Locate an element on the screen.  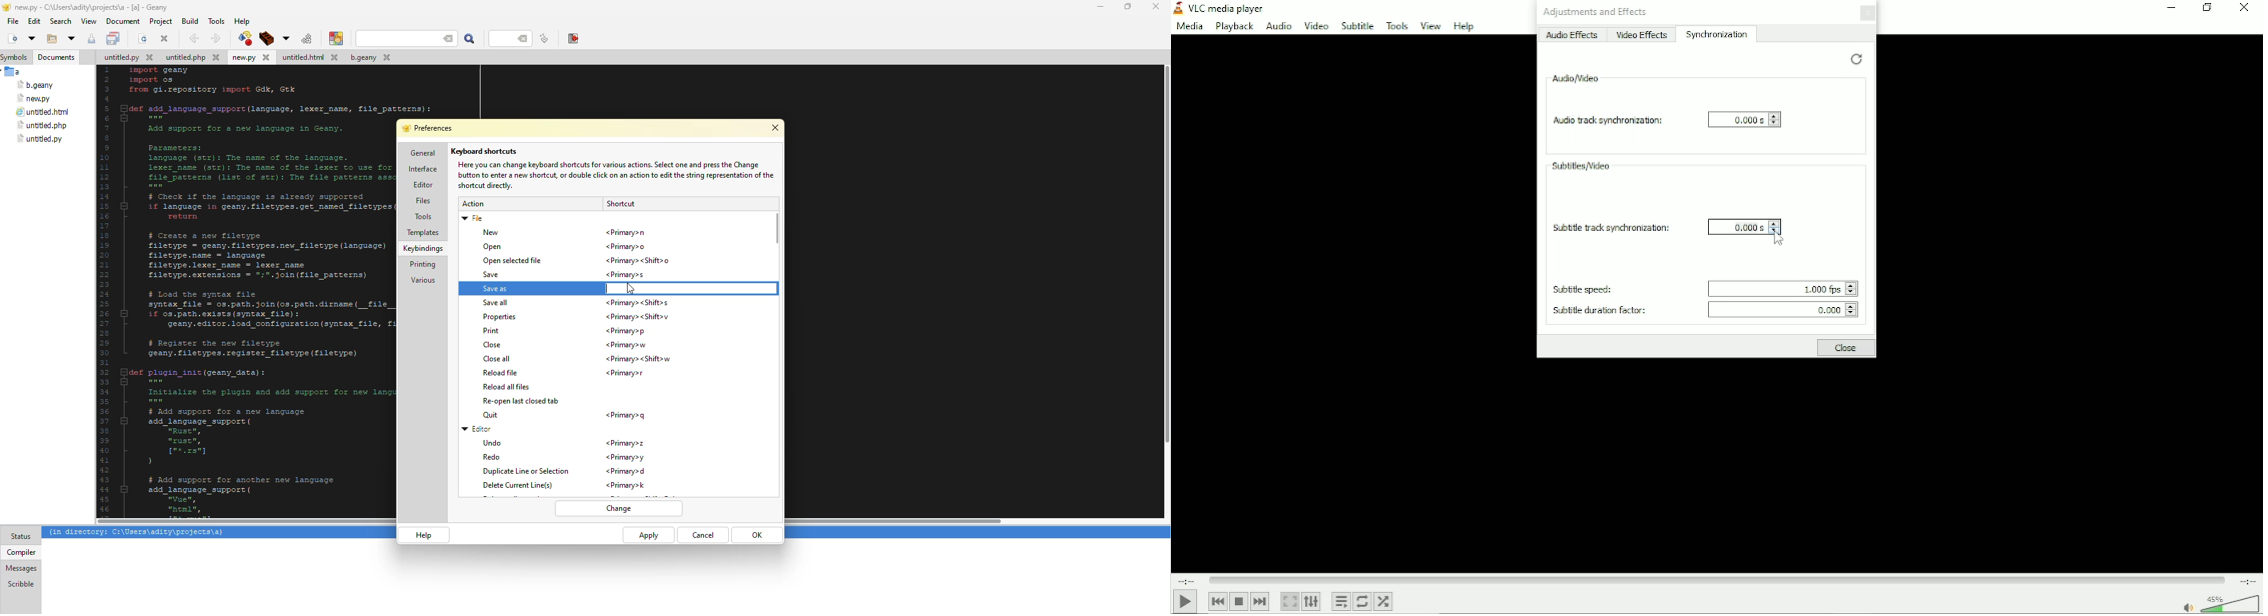
Media is located at coordinates (1188, 27).